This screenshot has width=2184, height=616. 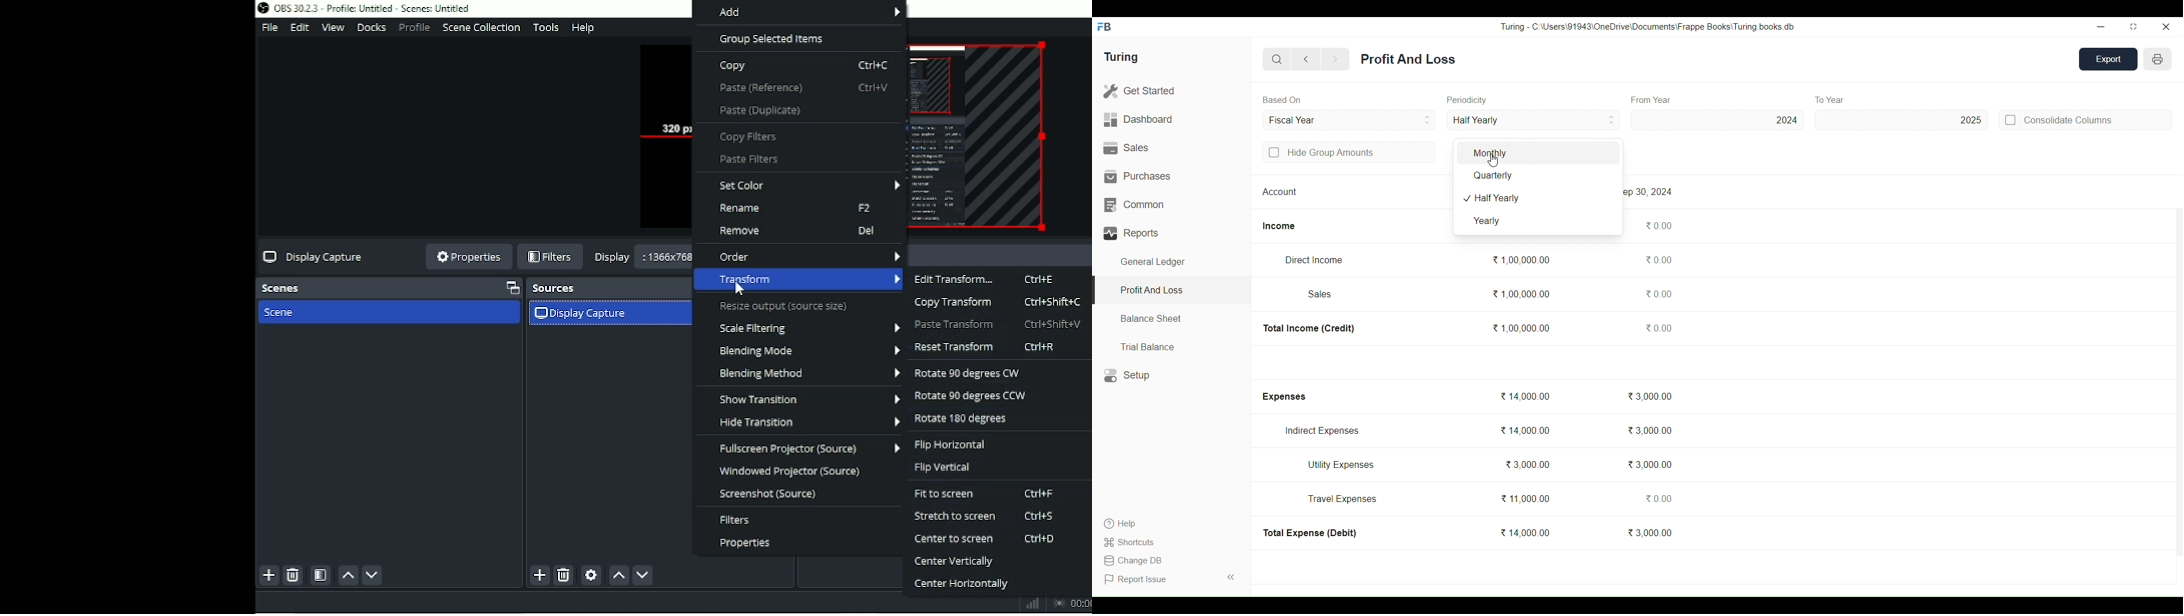 What do you see at coordinates (1172, 233) in the screenshot?
I see `Reports` at bounding box center [1172, 233].